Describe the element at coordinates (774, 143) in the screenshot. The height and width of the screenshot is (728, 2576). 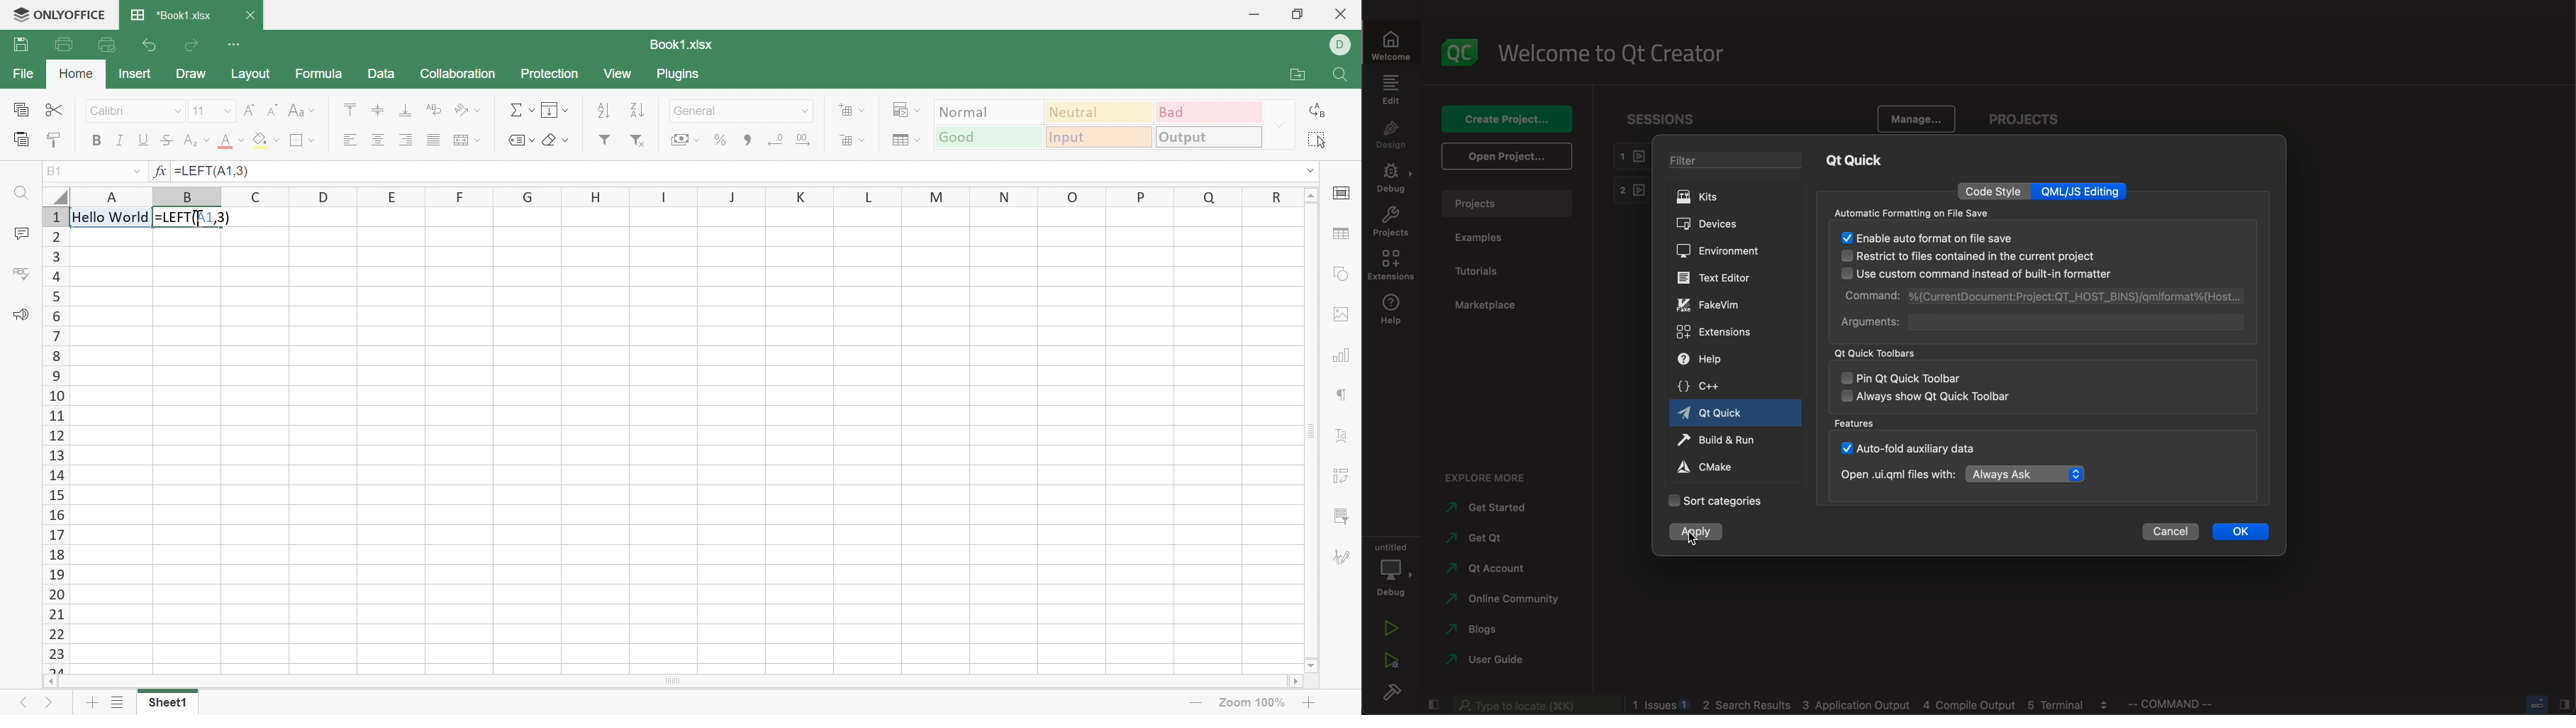
I see `Decrease decimal` at that location.